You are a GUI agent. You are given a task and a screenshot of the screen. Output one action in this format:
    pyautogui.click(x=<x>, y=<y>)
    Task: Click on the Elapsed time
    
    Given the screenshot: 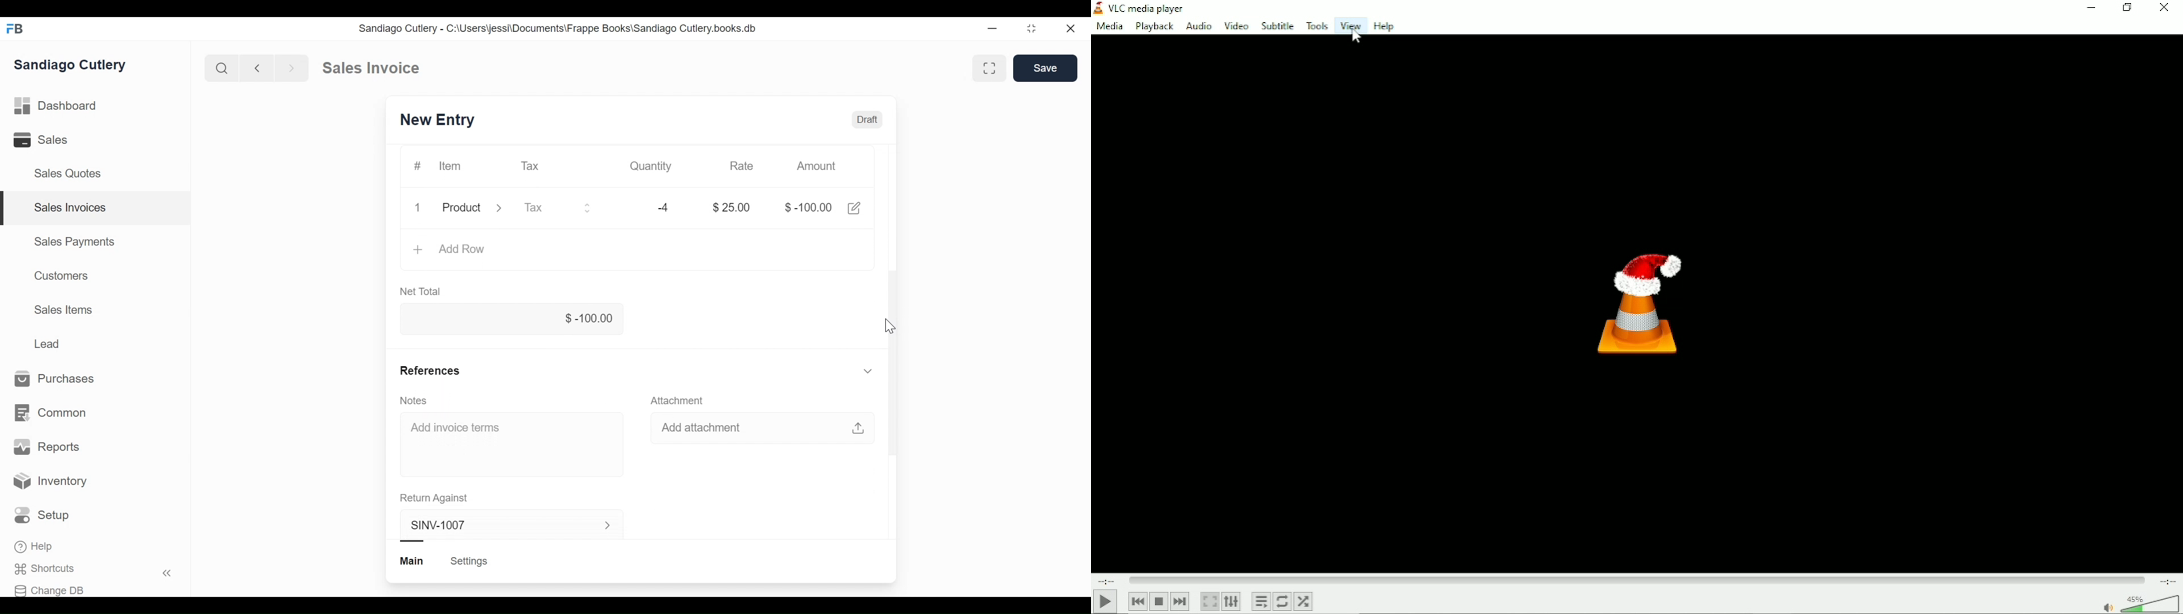 What is the action you would take?
    pyautogui.click(x=1108, y=580)
    